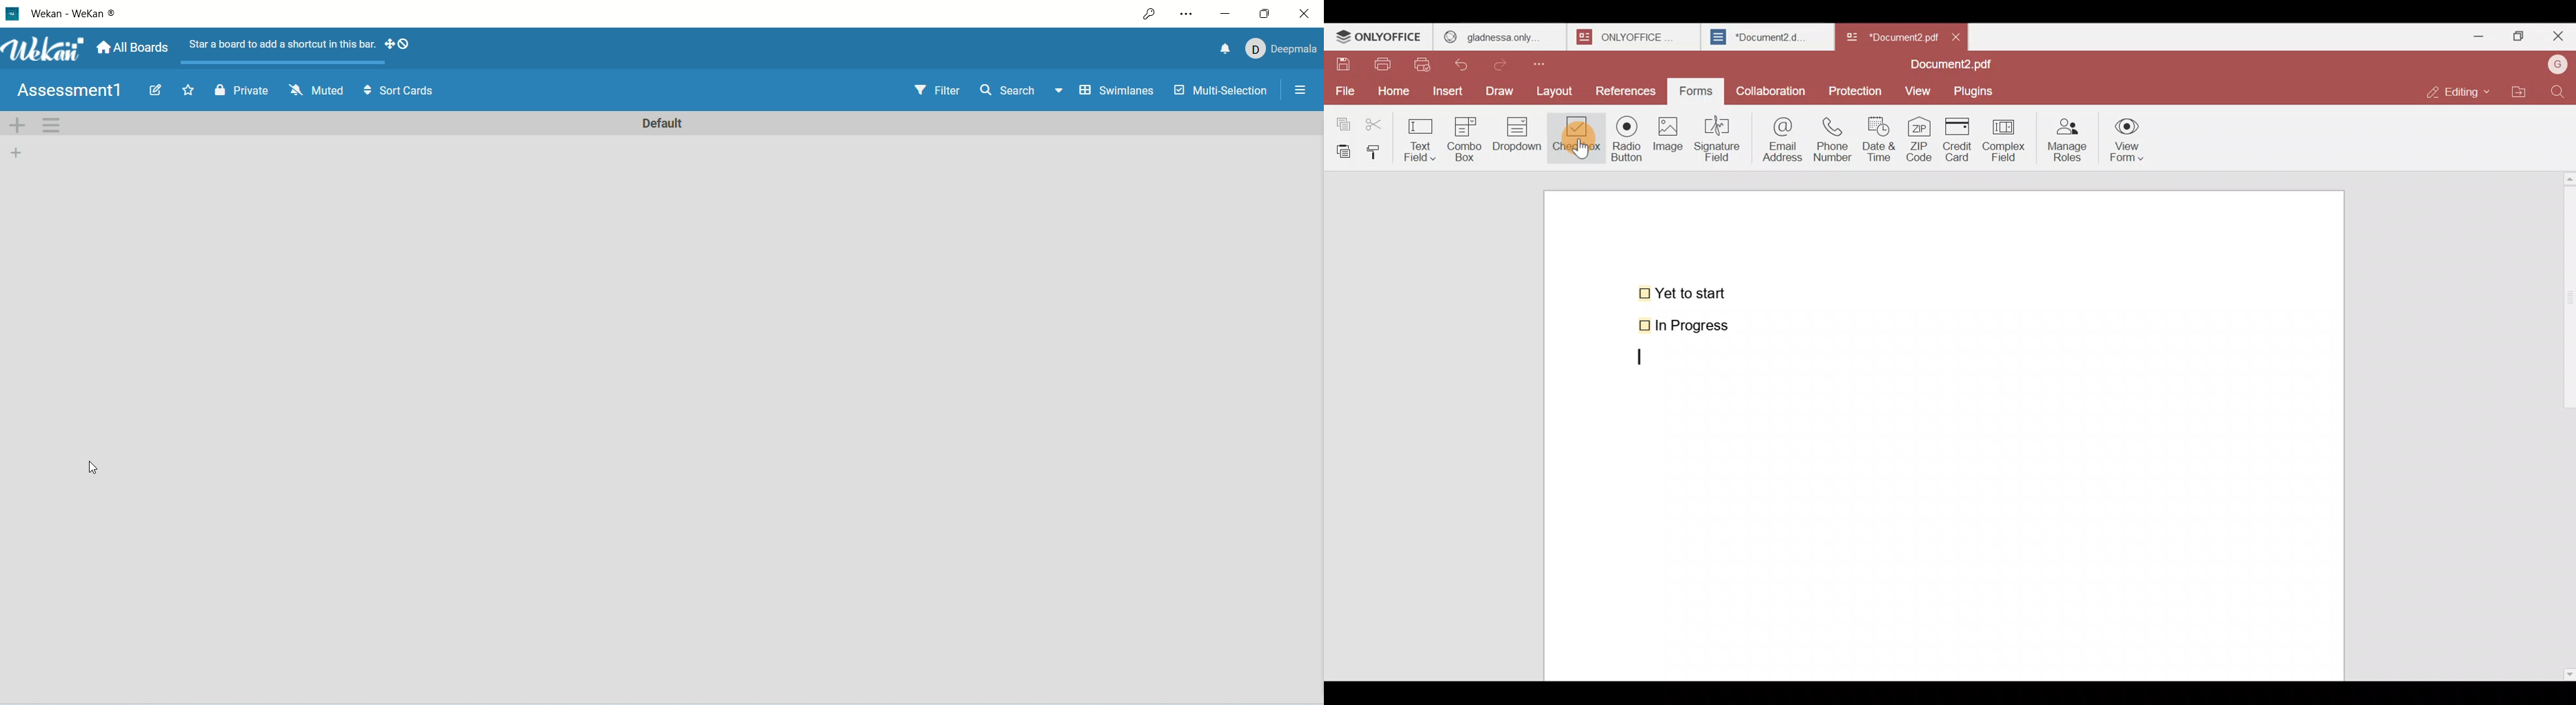 This screenshot has width=2576, height=728. Describe the element at coordinates (1920, 91) in the screenshot. I see `View` at that location.